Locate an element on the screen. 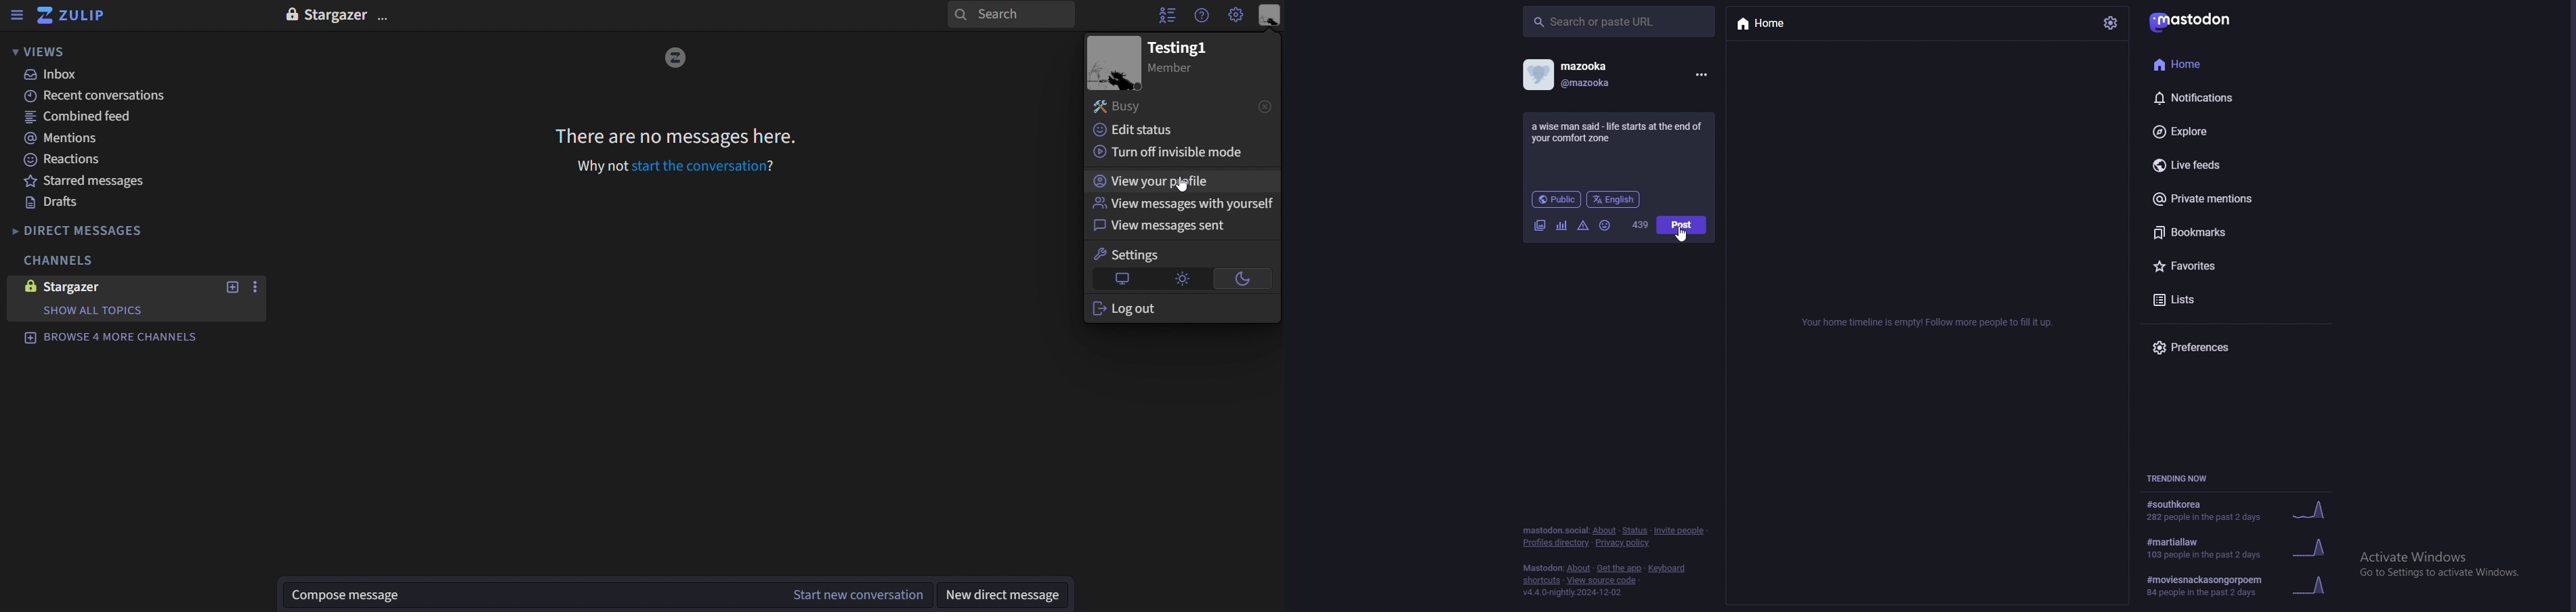 Image resolution: width=2576 pixels, height=616 pixels. view your profile is located at coordinates (1170, 181).